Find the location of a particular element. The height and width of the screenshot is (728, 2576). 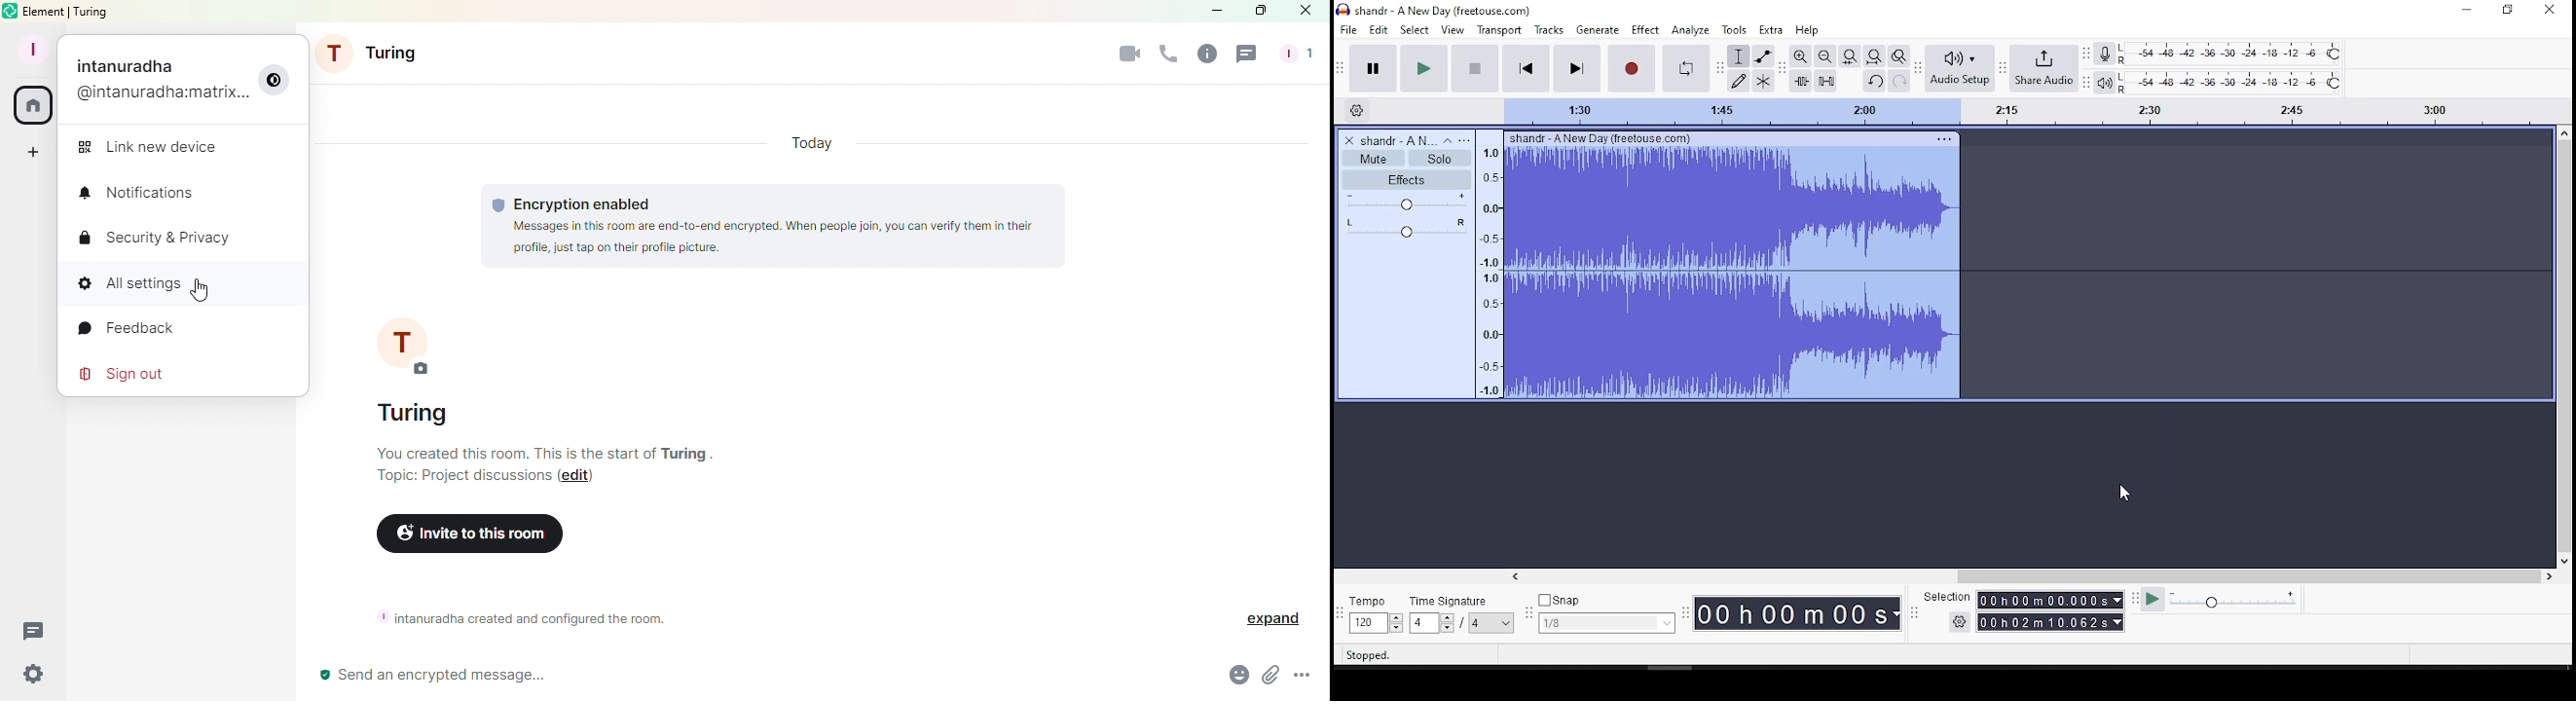

playback level  is located at coordinates (2232, 82).